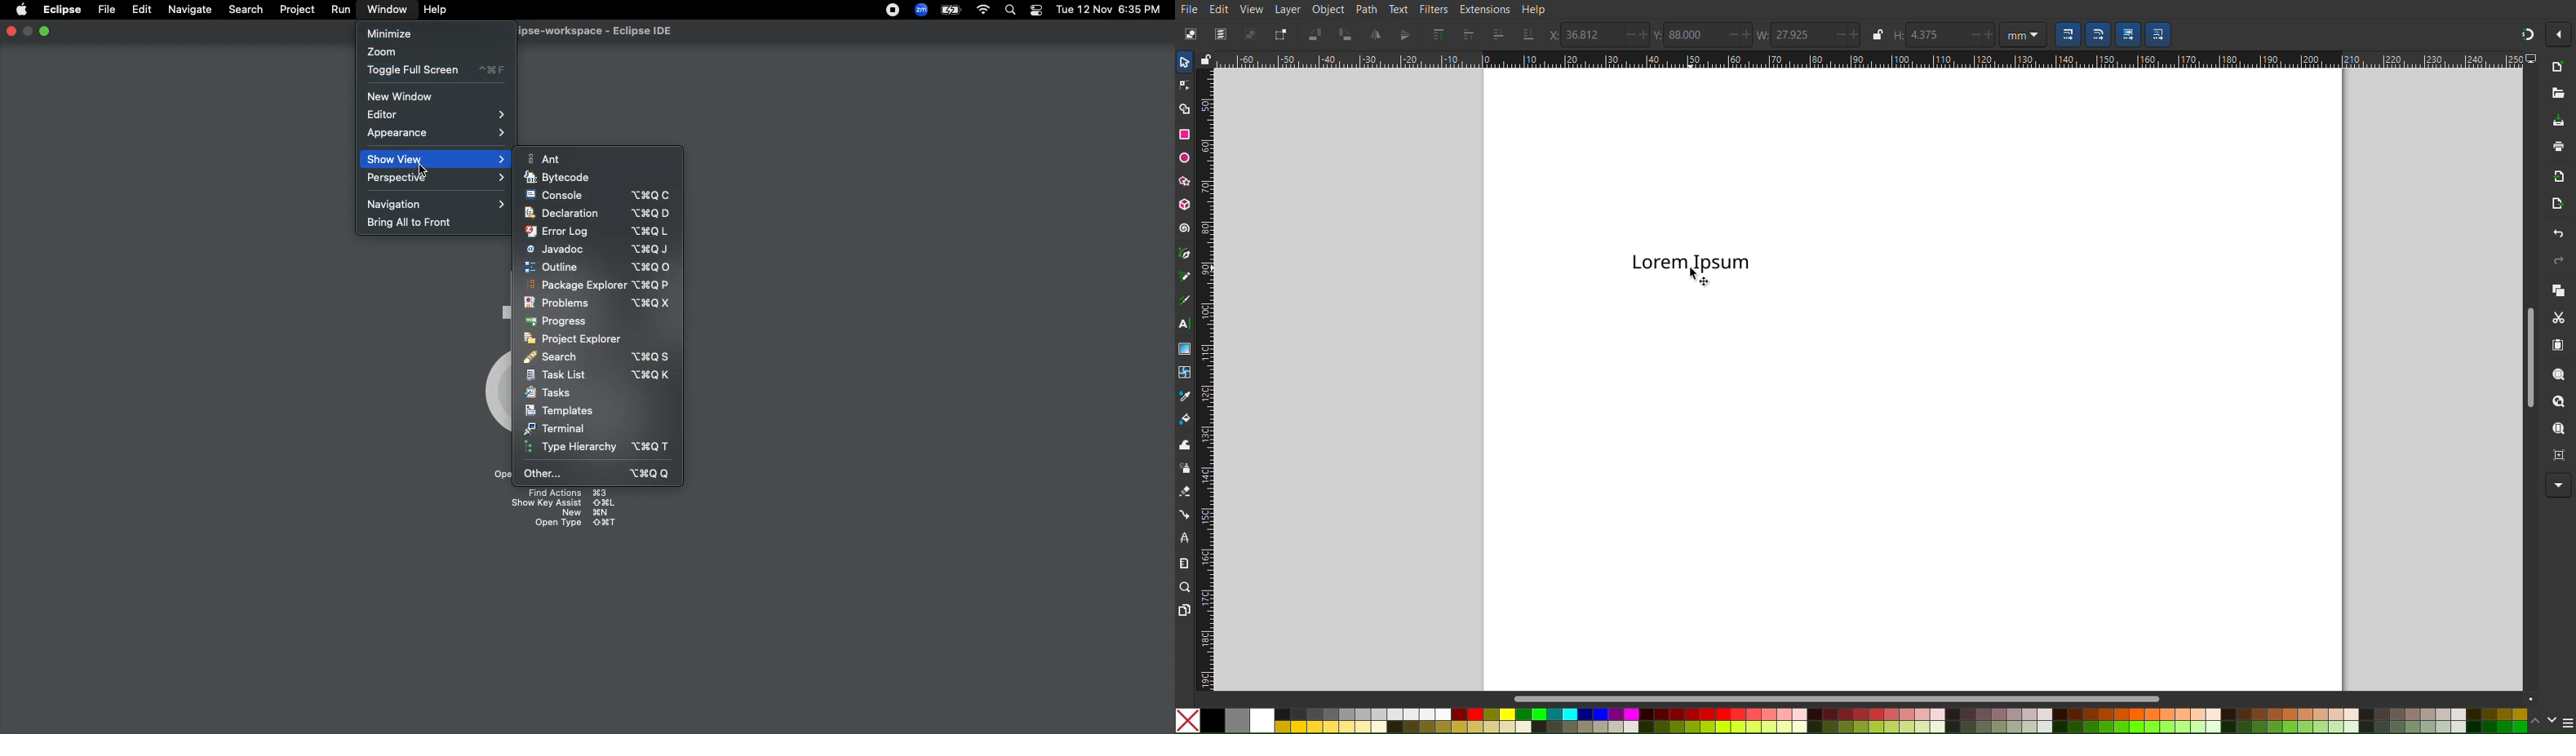 The height and width of the screenshot is (756, 2576). What do you see at coordinates (2559, 374) in the screenshot?
I see `Zoom Selection` at bounding box center [2559, 374].